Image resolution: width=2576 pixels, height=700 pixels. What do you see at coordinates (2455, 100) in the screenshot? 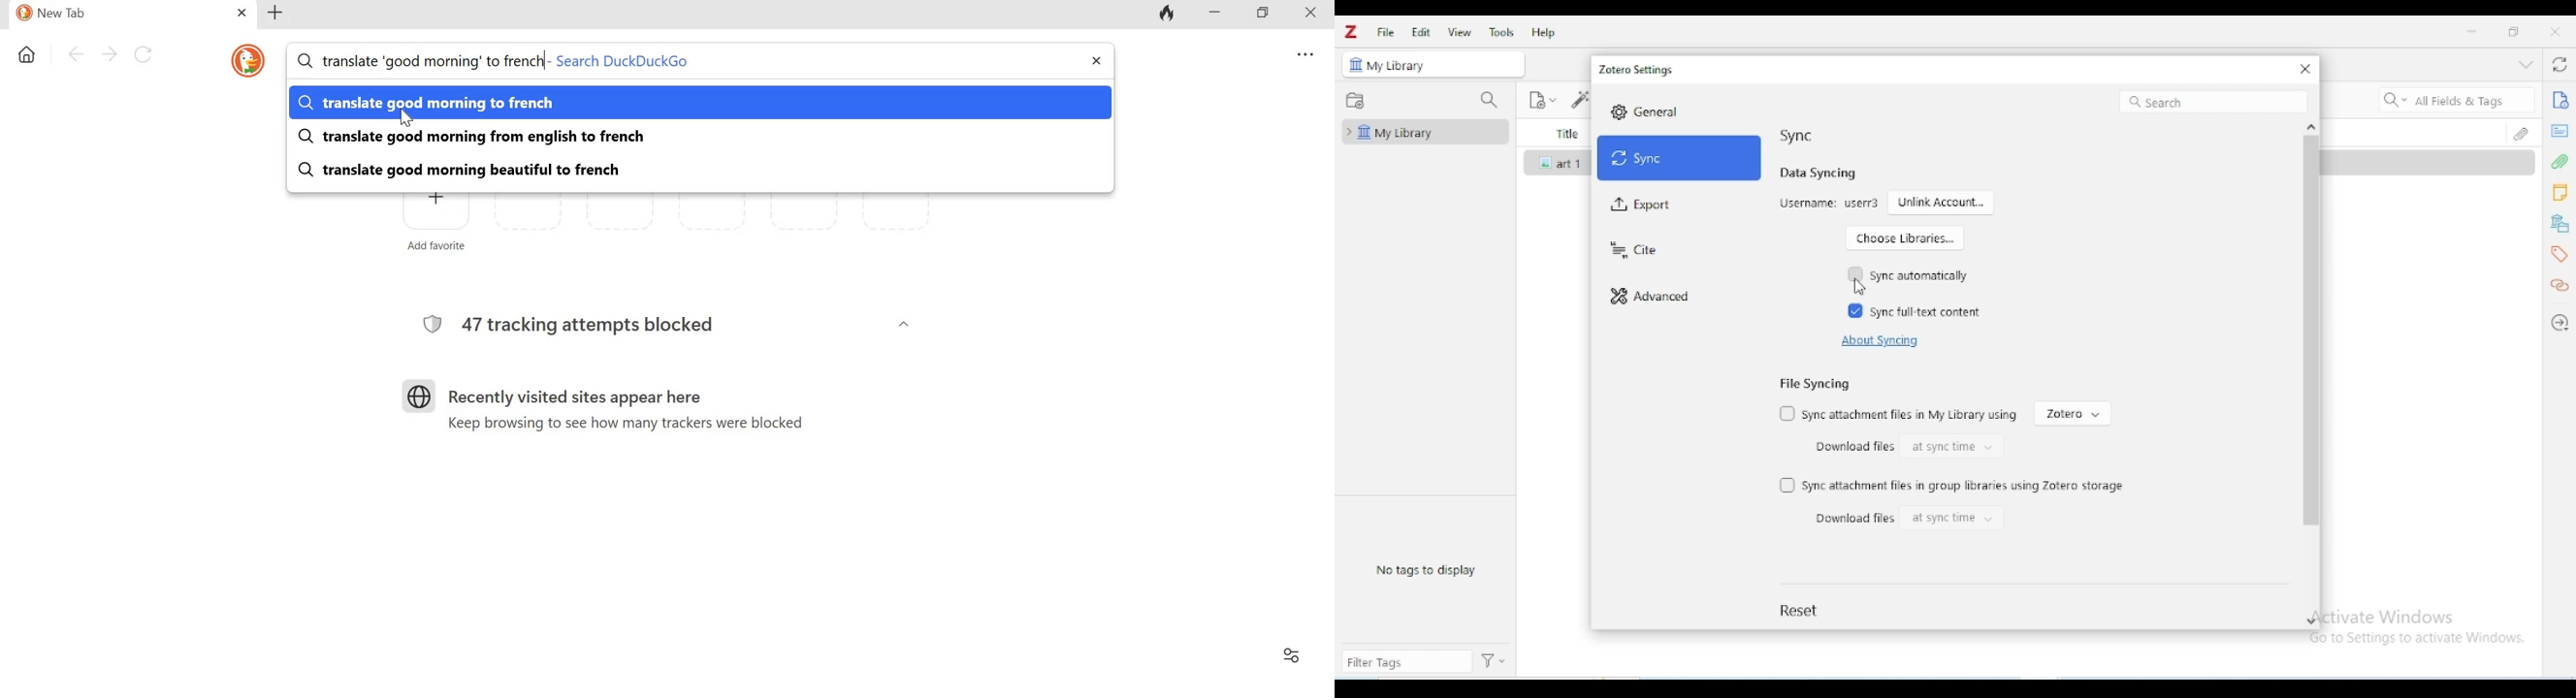
I see `search all fields & tags` at bounding box center [2455, 100].